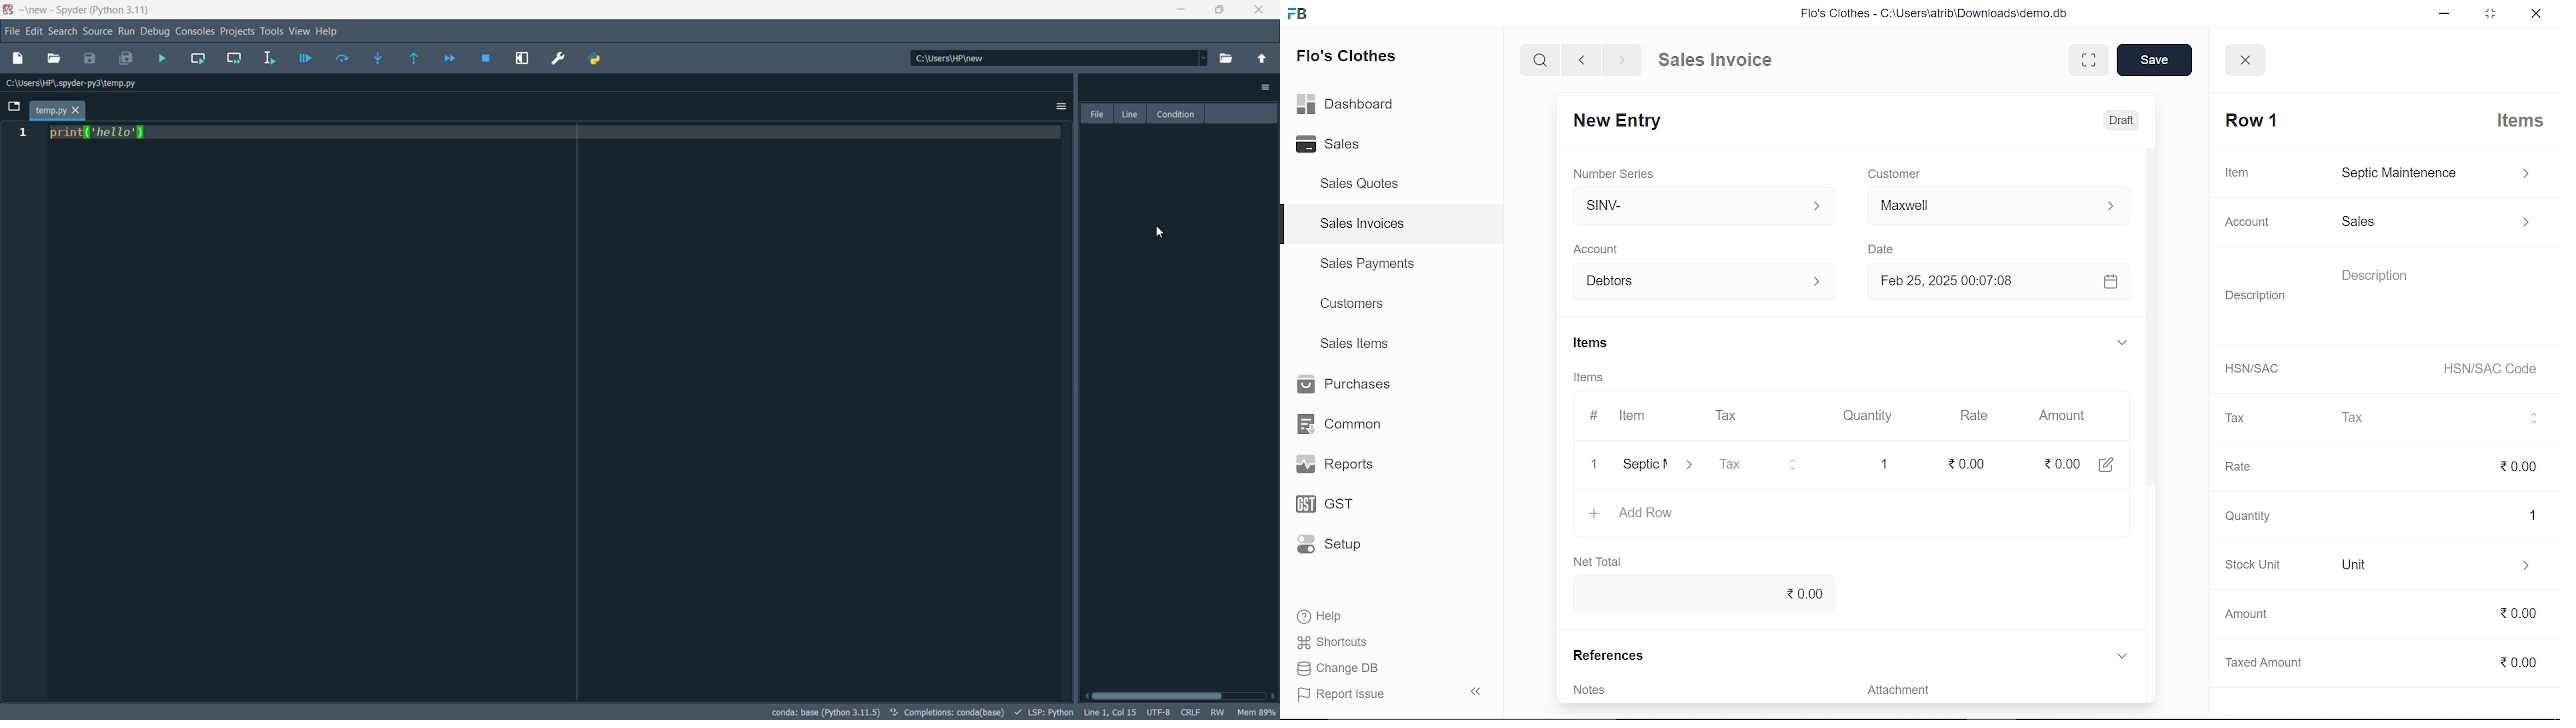  What do you see at coordinates (1882, 461) in the screenshot?
I see `1` at bounding box center [1882, 461].